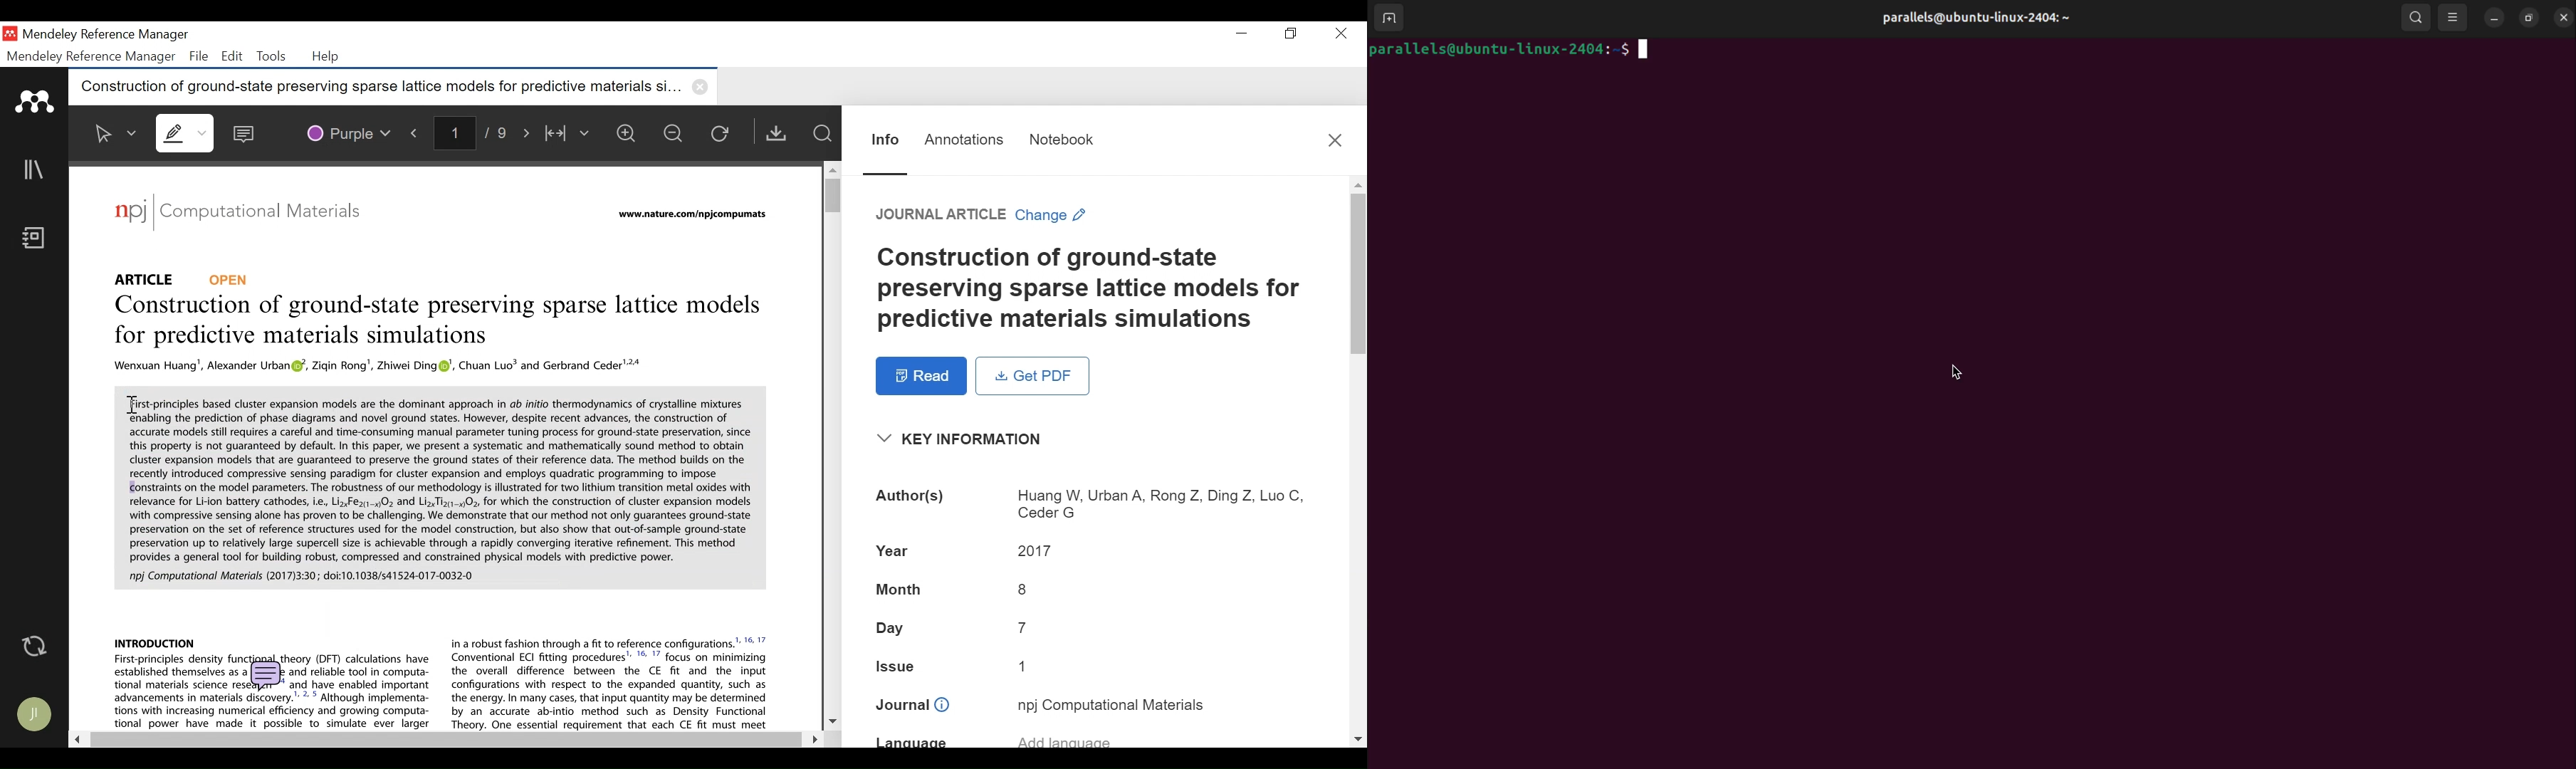 The height and width of the screenshot is (784, 2576). I want to click on Tools, so click(270, 56).